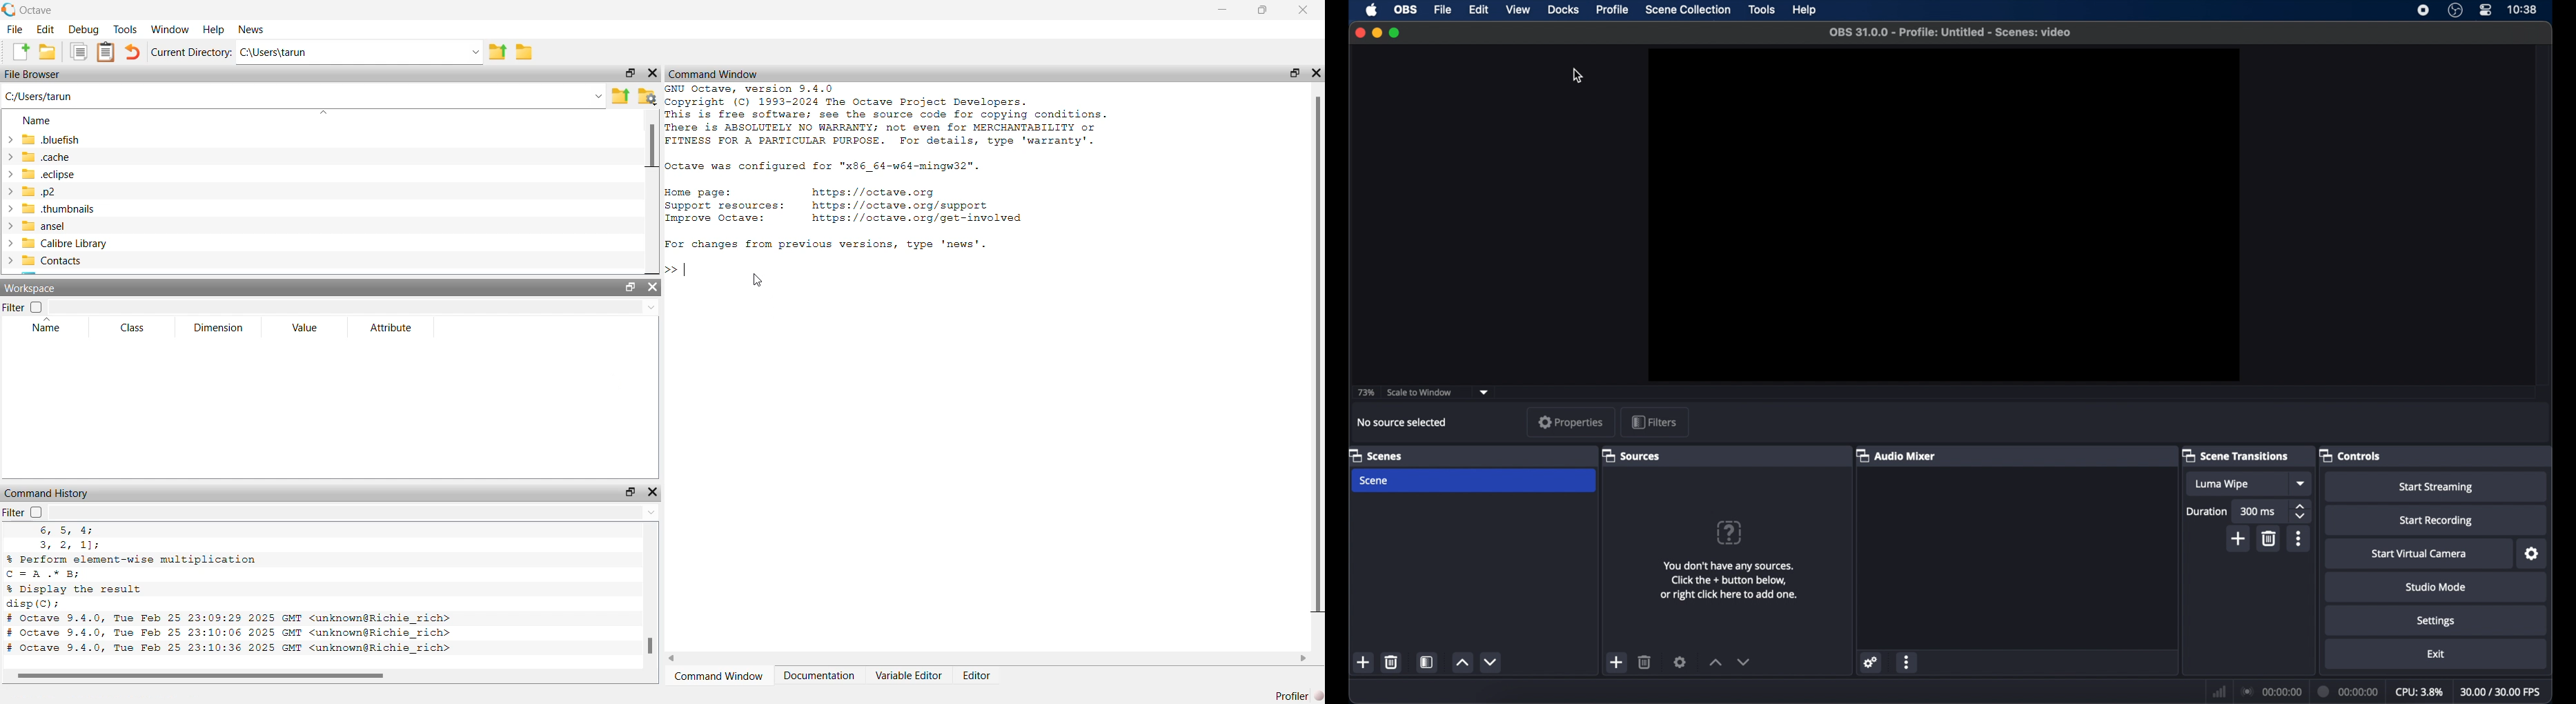 Image resolution: width=2576 pixels, height=728 pixels. I want to click on more options, so click(2299, 540).